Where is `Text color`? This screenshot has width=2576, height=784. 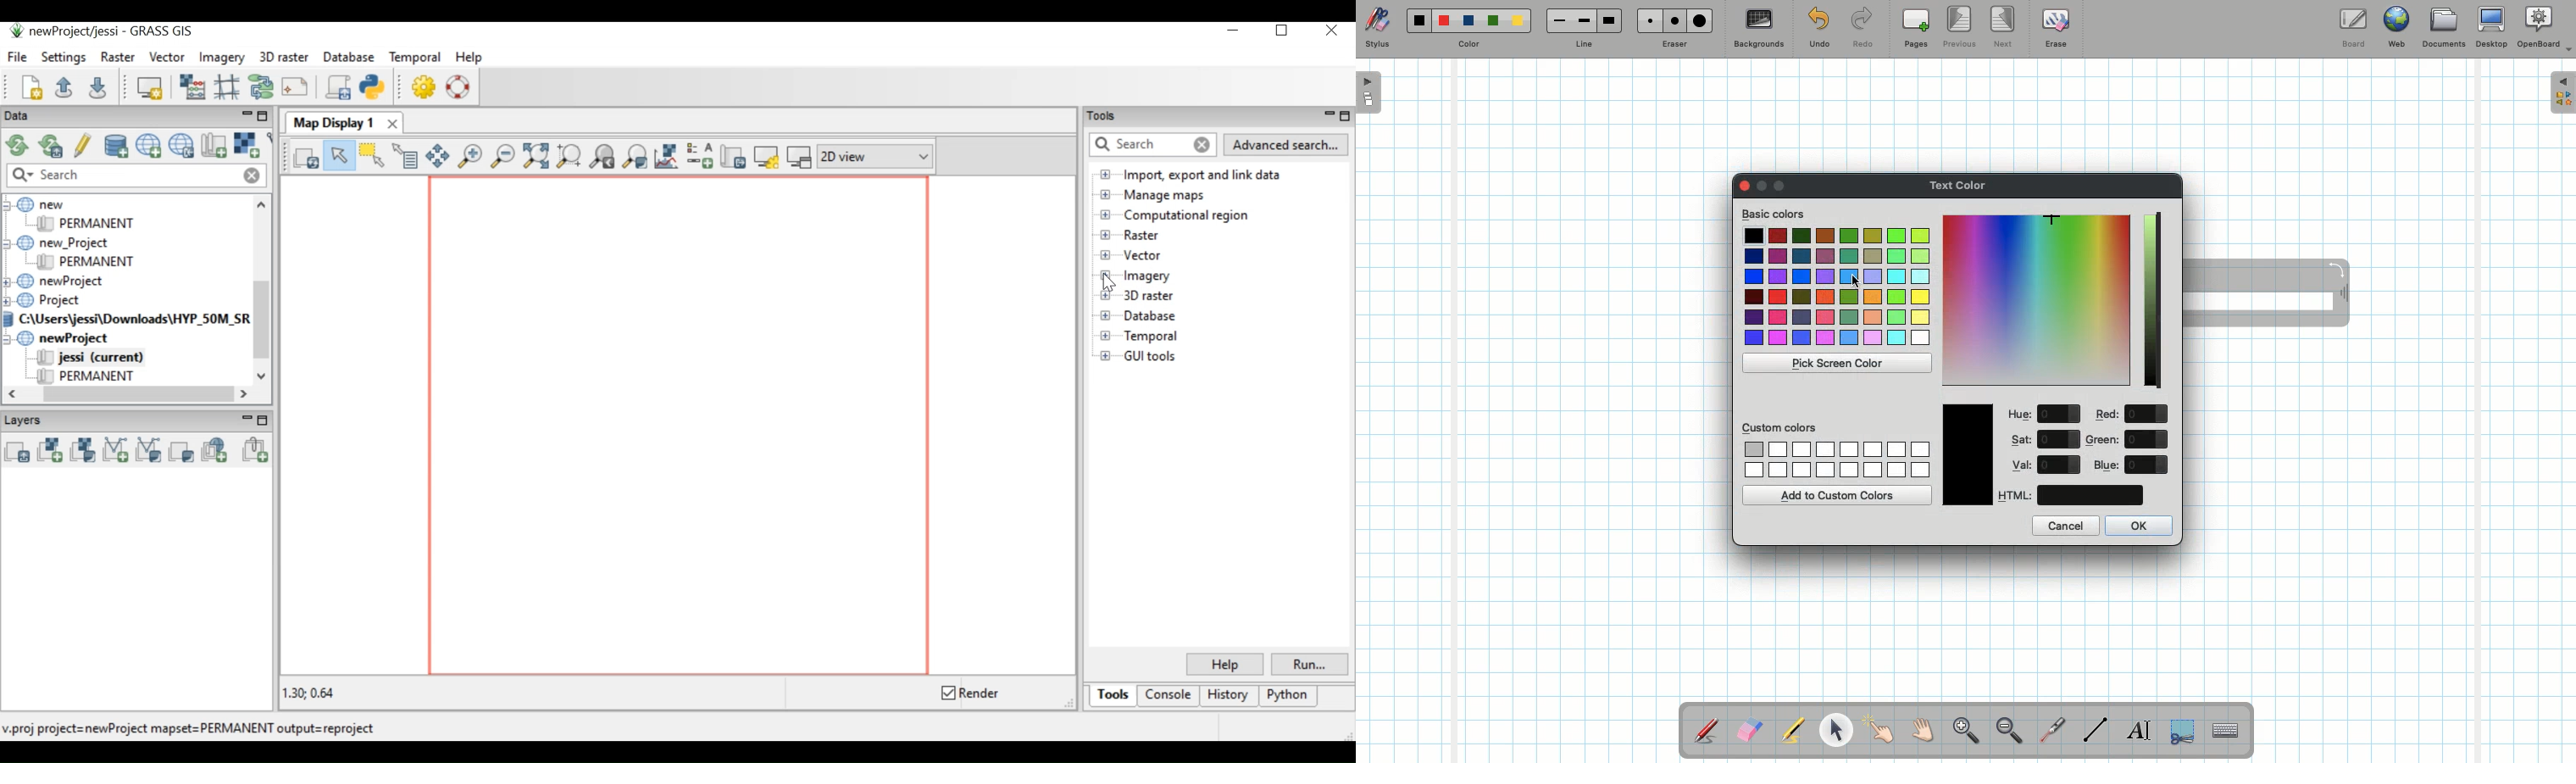
Text color is located at coordinates (1960, 182).